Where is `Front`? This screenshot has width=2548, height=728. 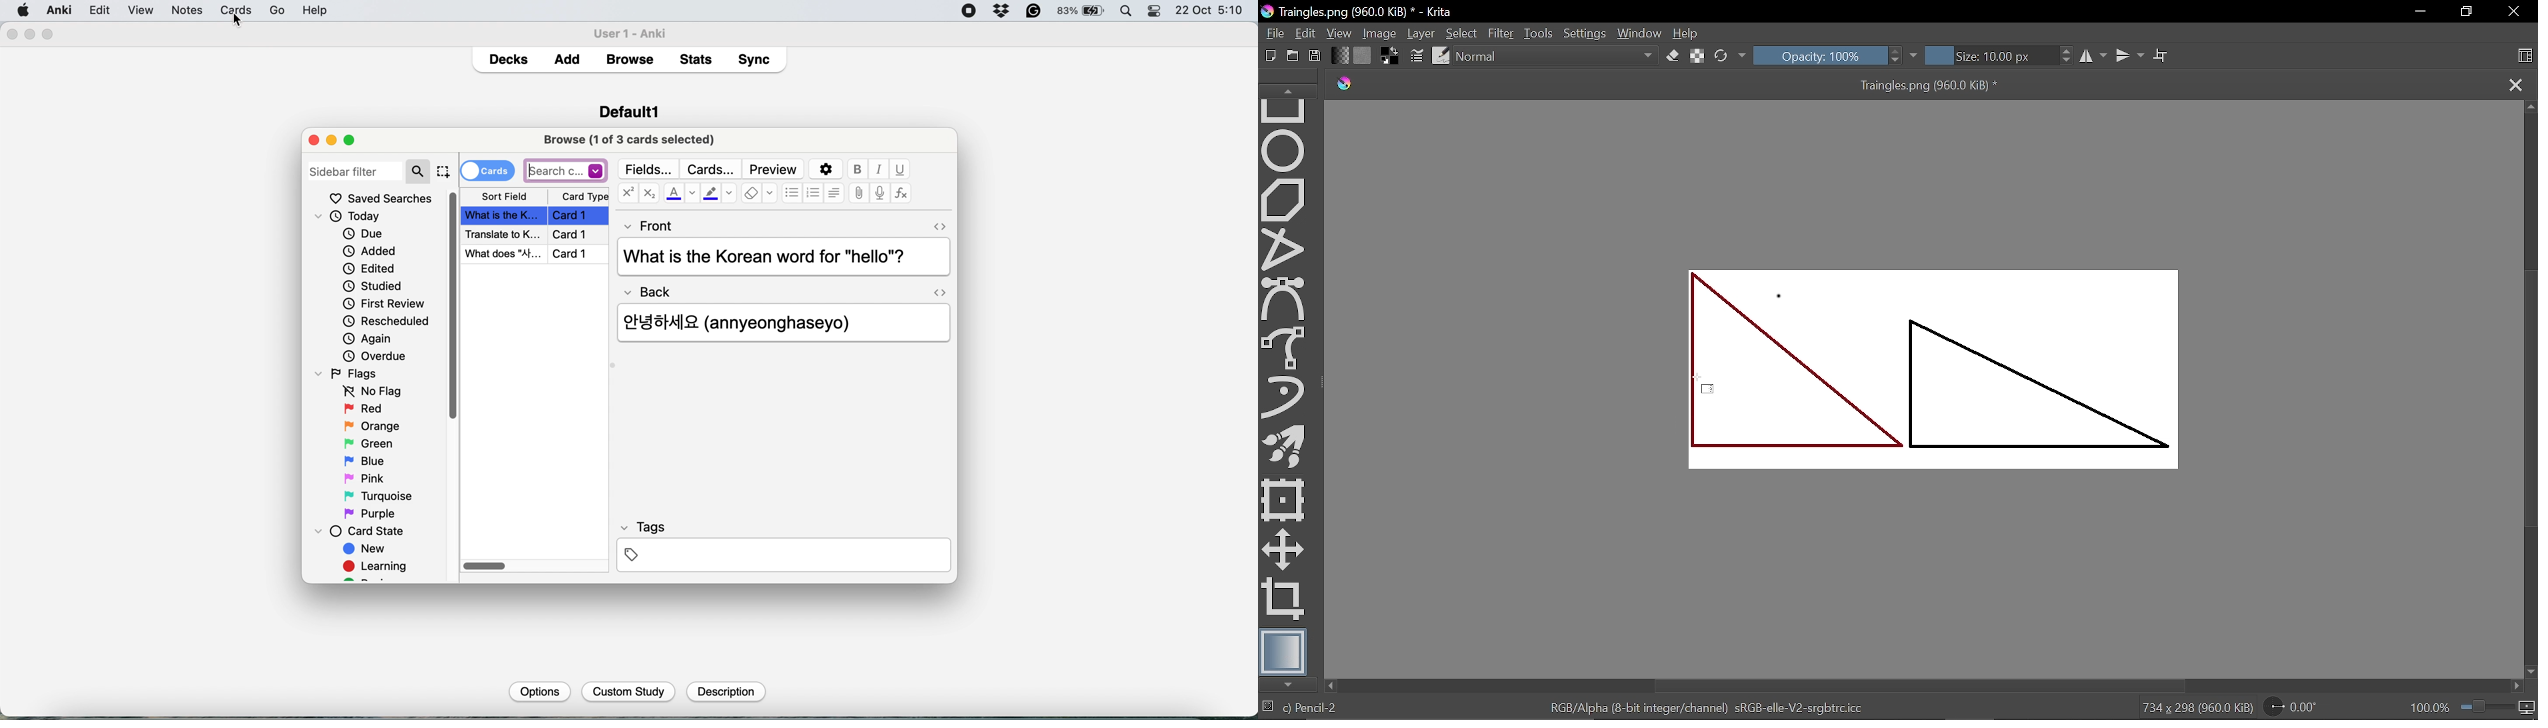 Front is located at coordinates (650, 224).